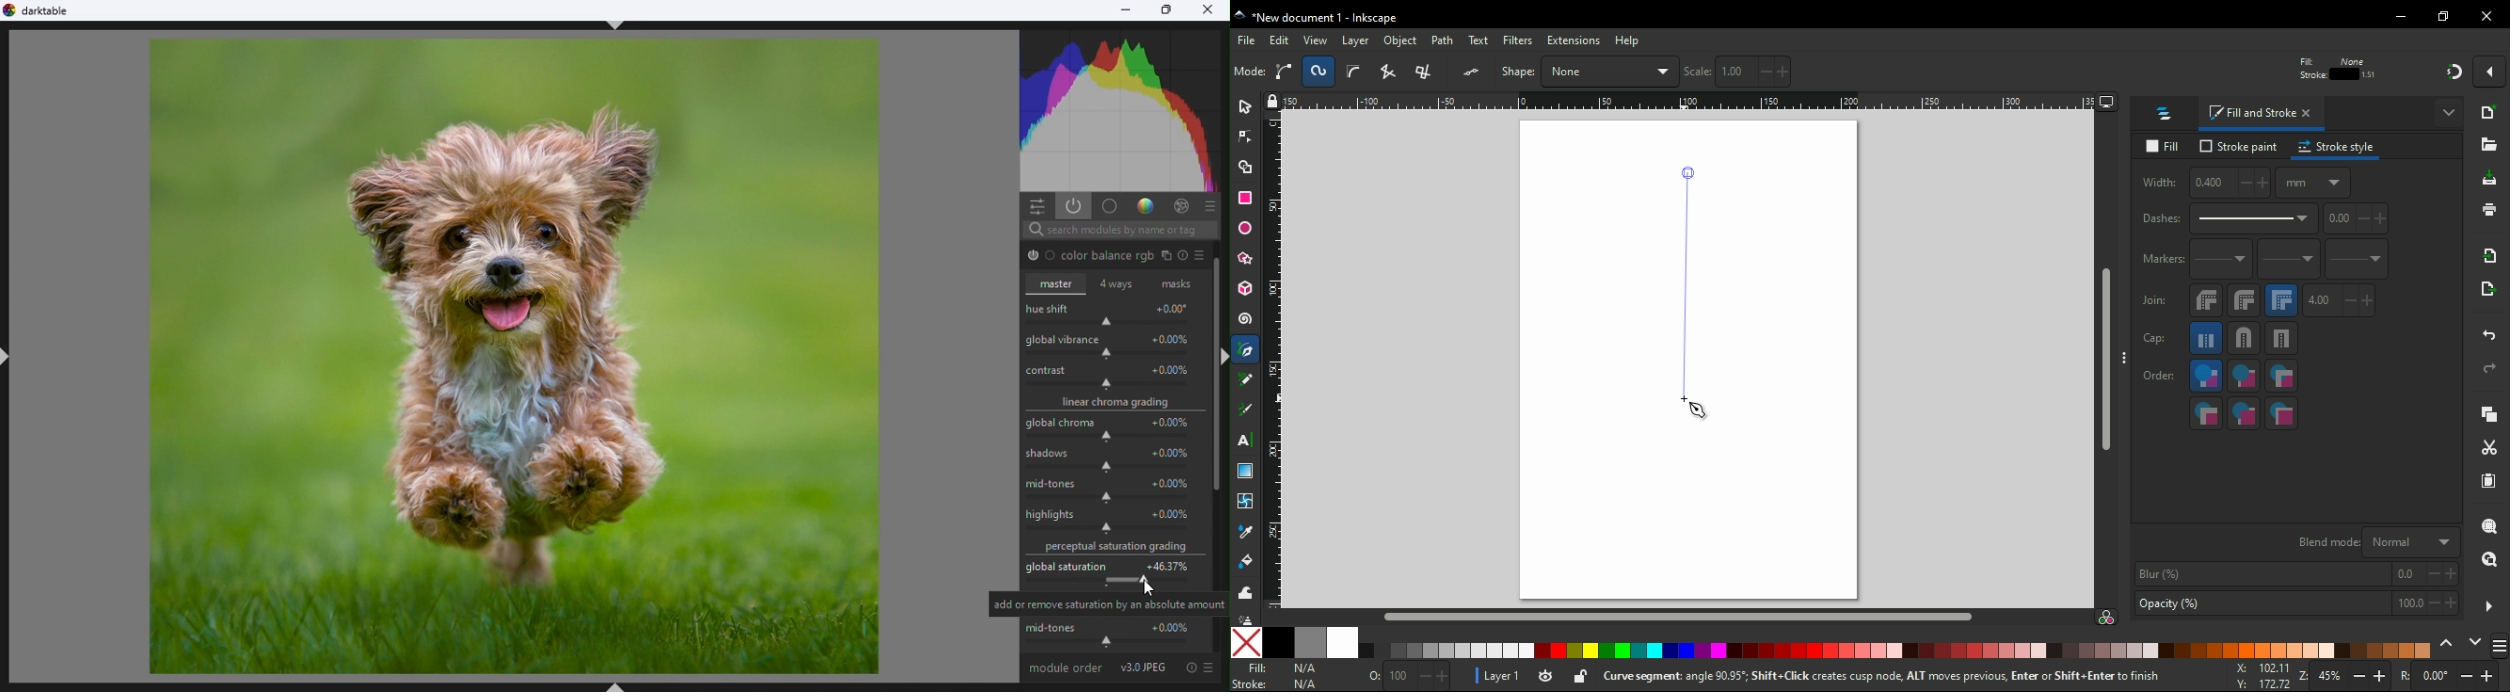  What do you see at coordinates (1246, 197) in the screenshot?
I see `rectangle tool` at bounding box center [1246, 197].